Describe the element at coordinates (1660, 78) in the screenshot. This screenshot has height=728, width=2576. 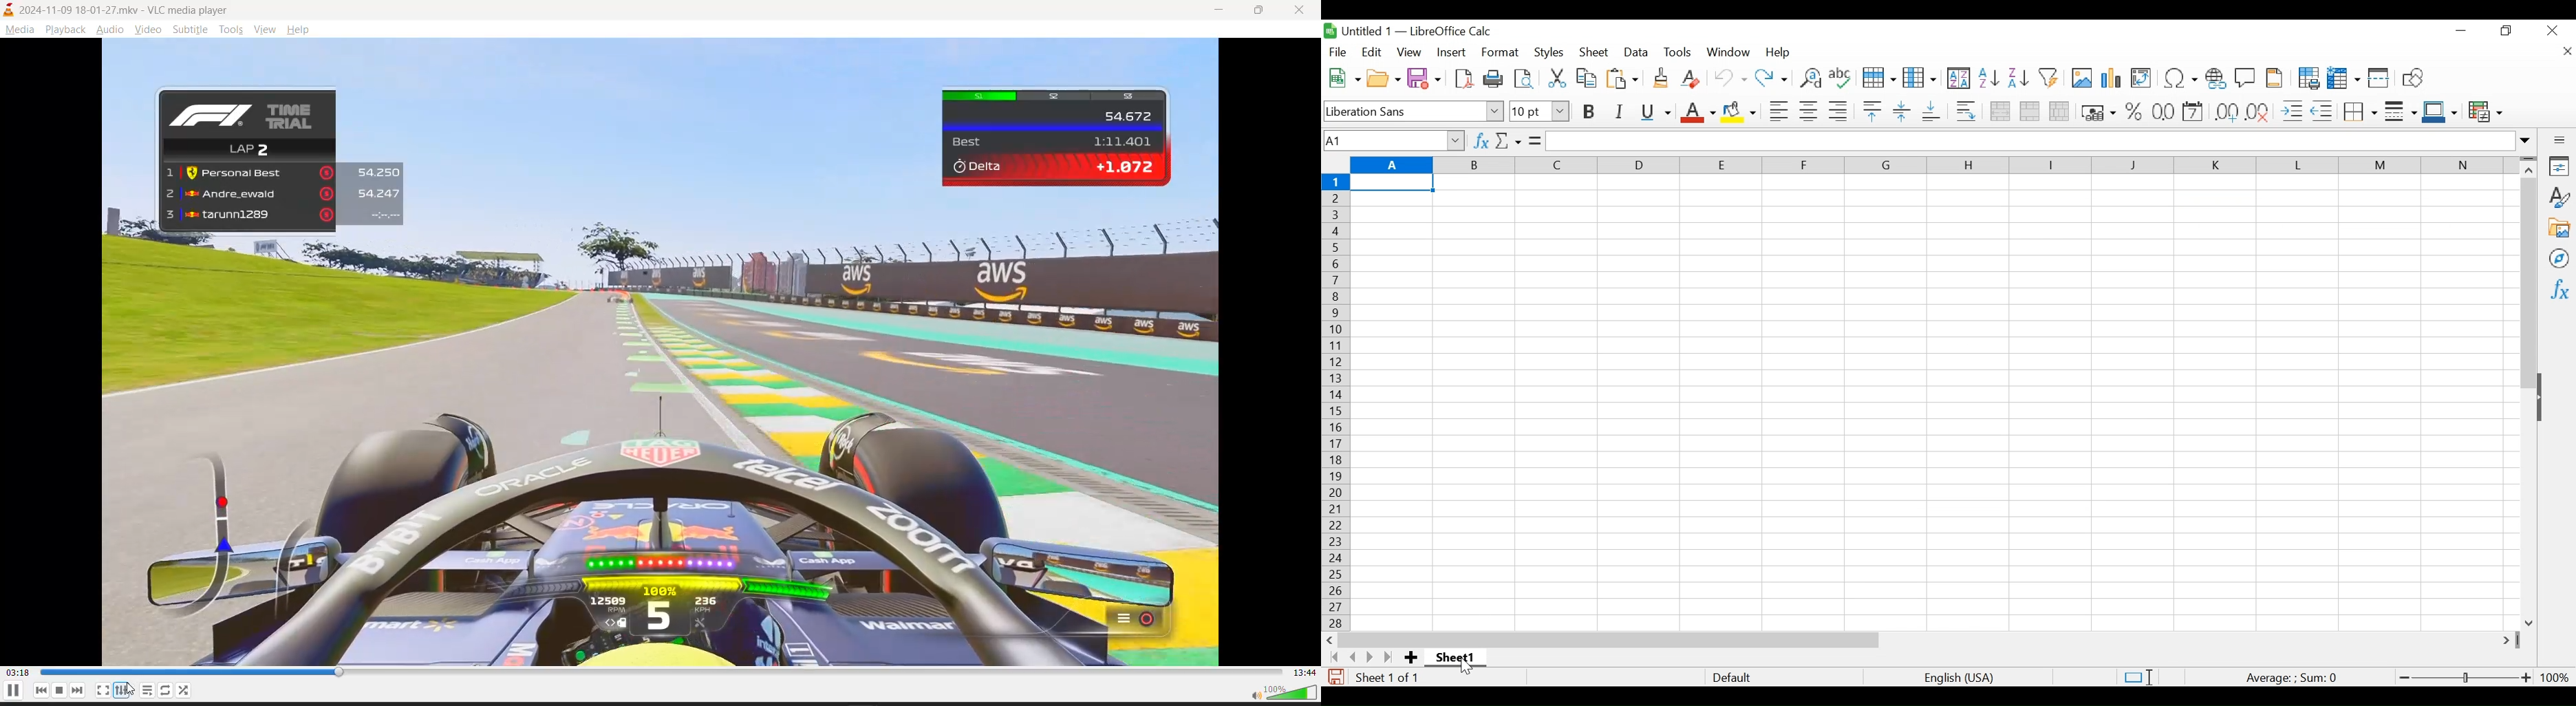
I see `Clone Formatting` at that location.